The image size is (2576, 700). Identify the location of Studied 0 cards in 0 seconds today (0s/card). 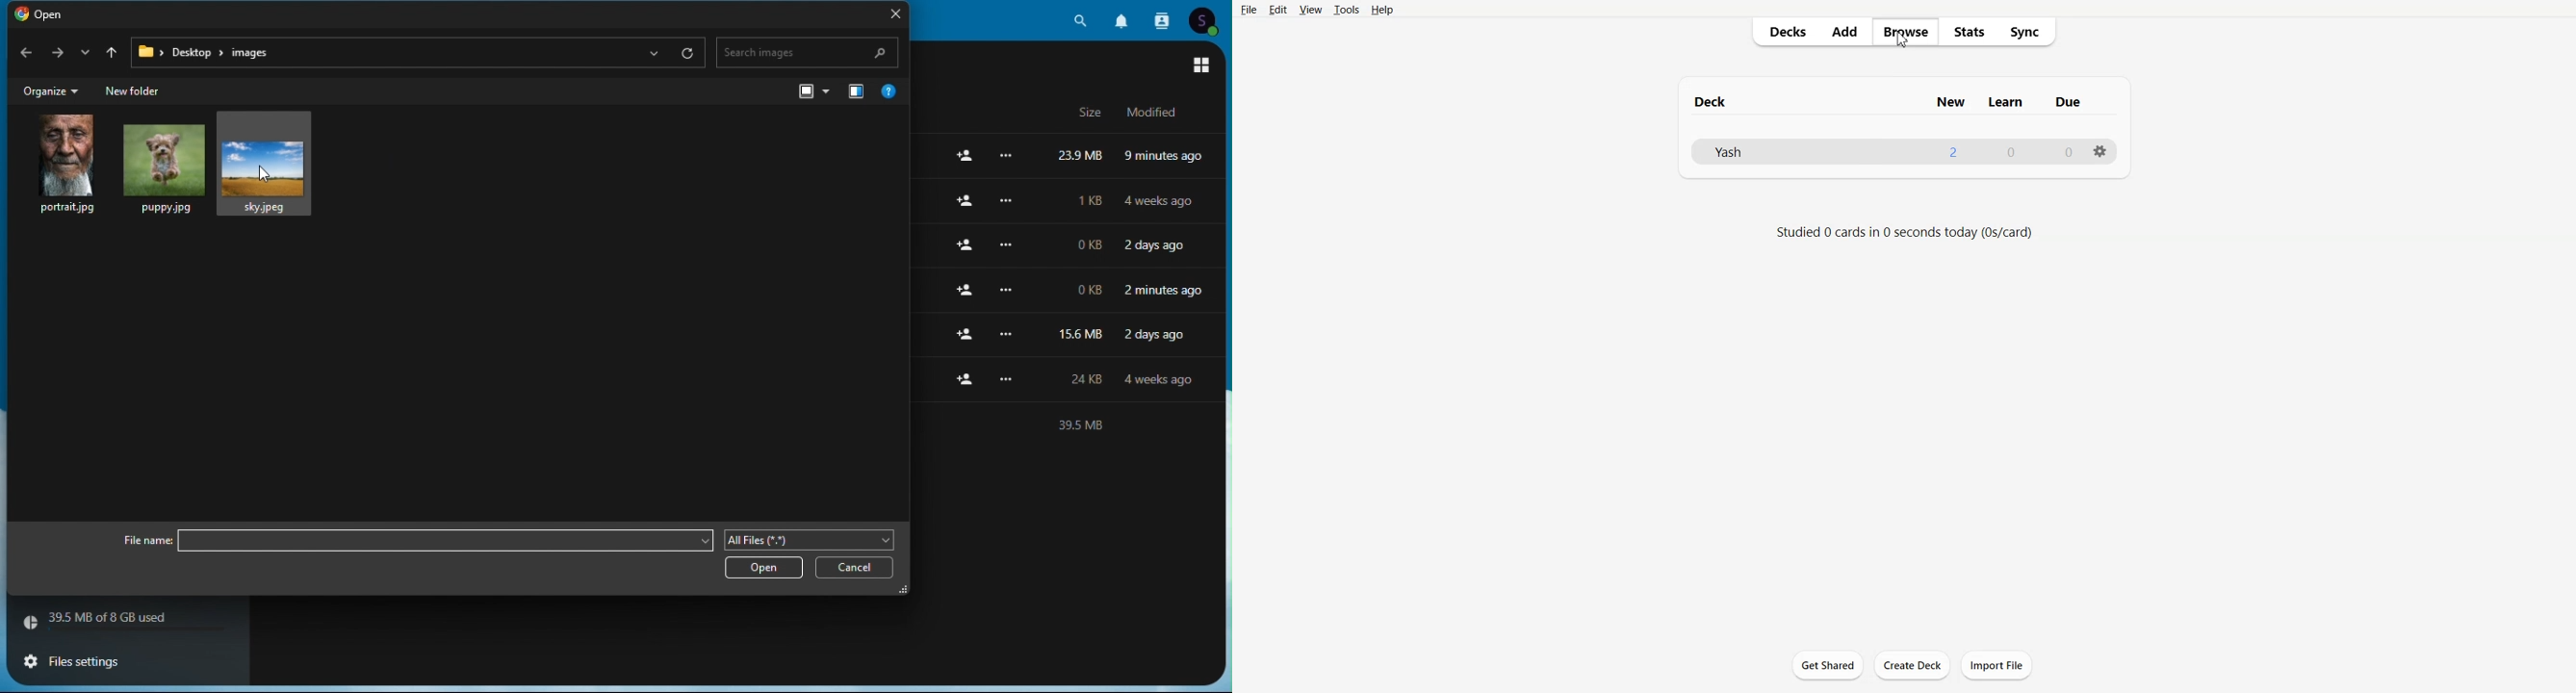
(1909, 235).